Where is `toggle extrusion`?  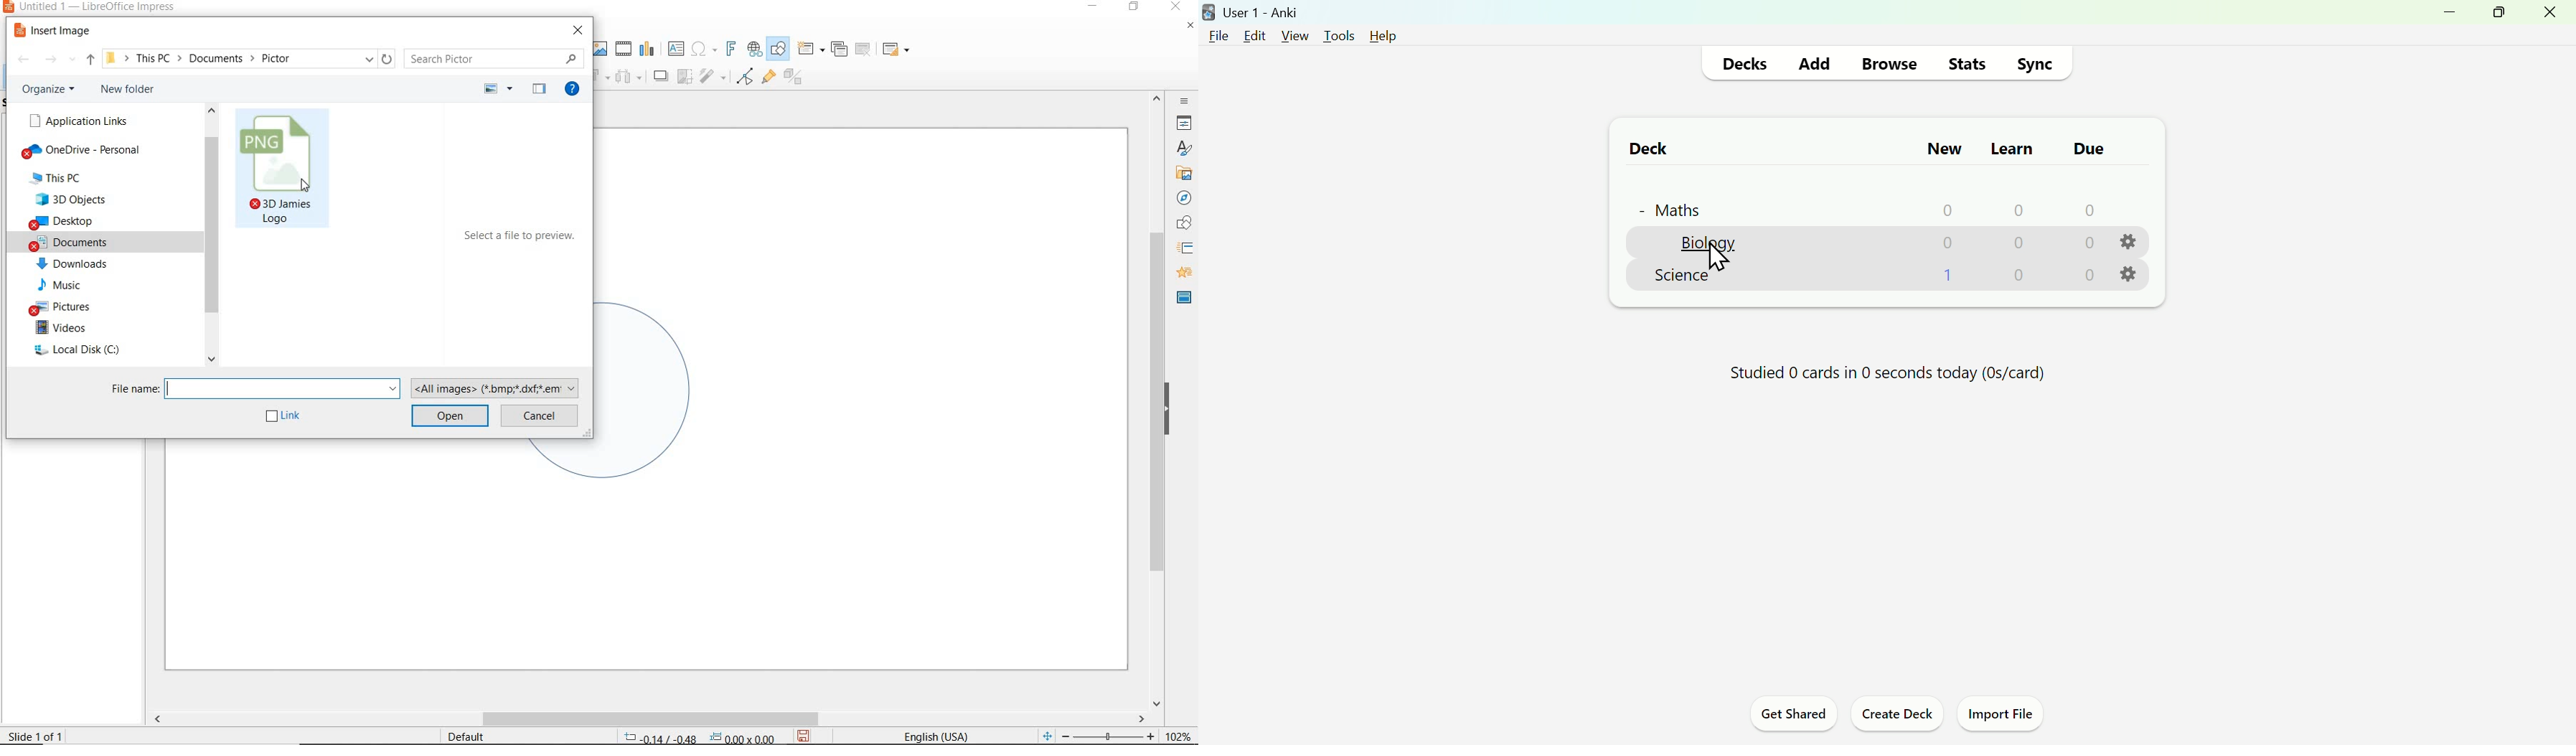
toggle extrusion is located at coordinates (797, 78).